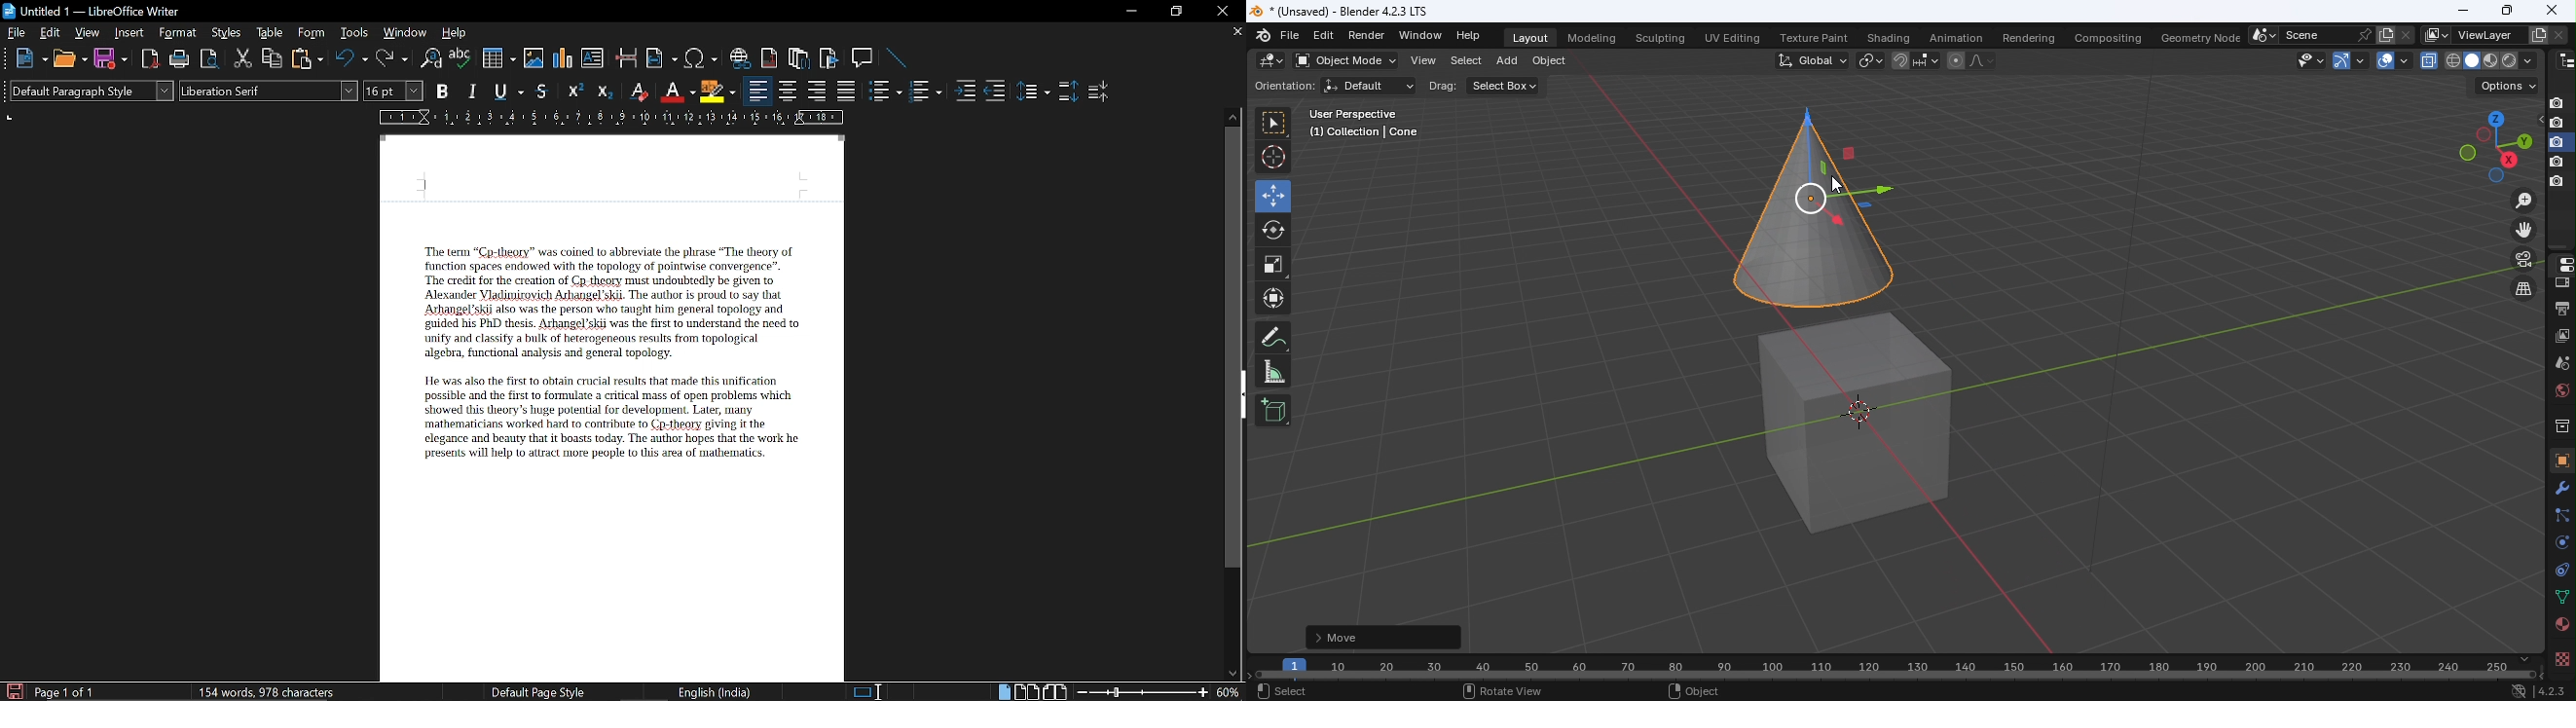 This screenshot has height=728, width=2576. I want to click on Highlight, so click(718, 91).